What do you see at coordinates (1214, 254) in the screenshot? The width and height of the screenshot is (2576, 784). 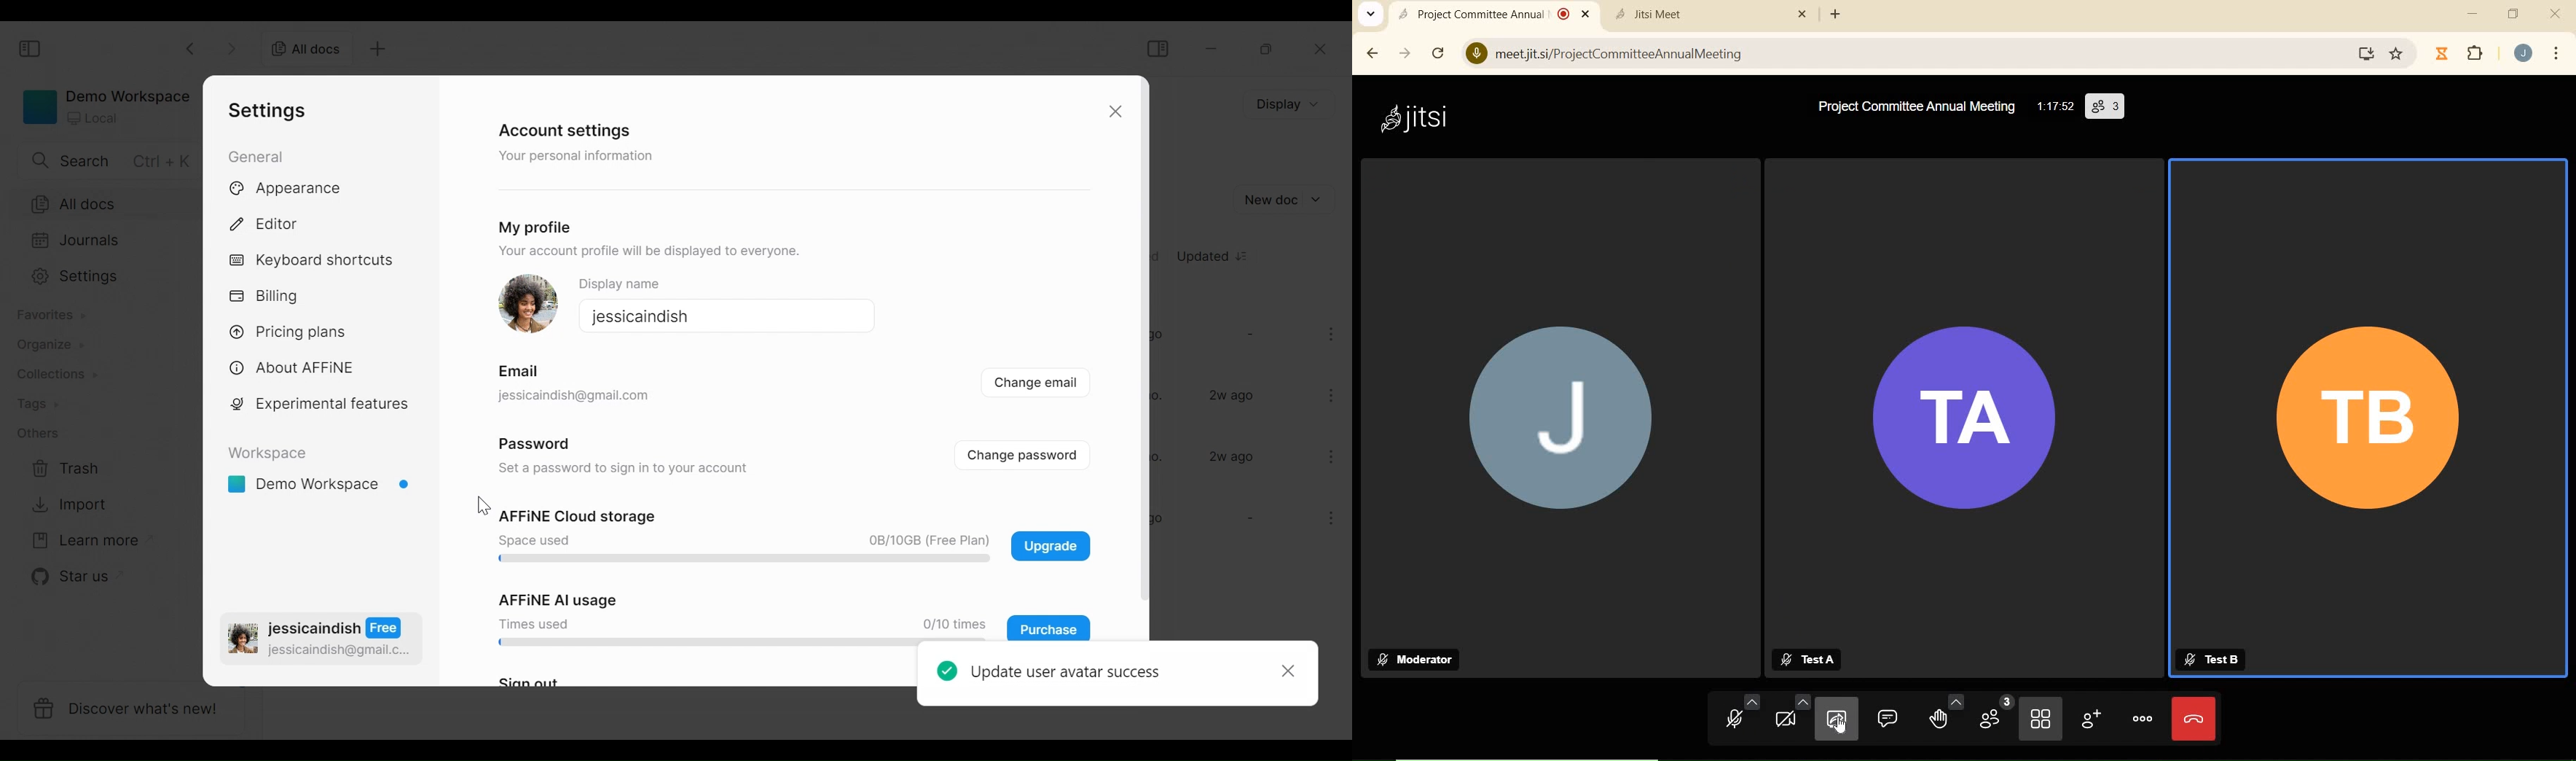 I see `Updated` at bounding box center [1214, 254].